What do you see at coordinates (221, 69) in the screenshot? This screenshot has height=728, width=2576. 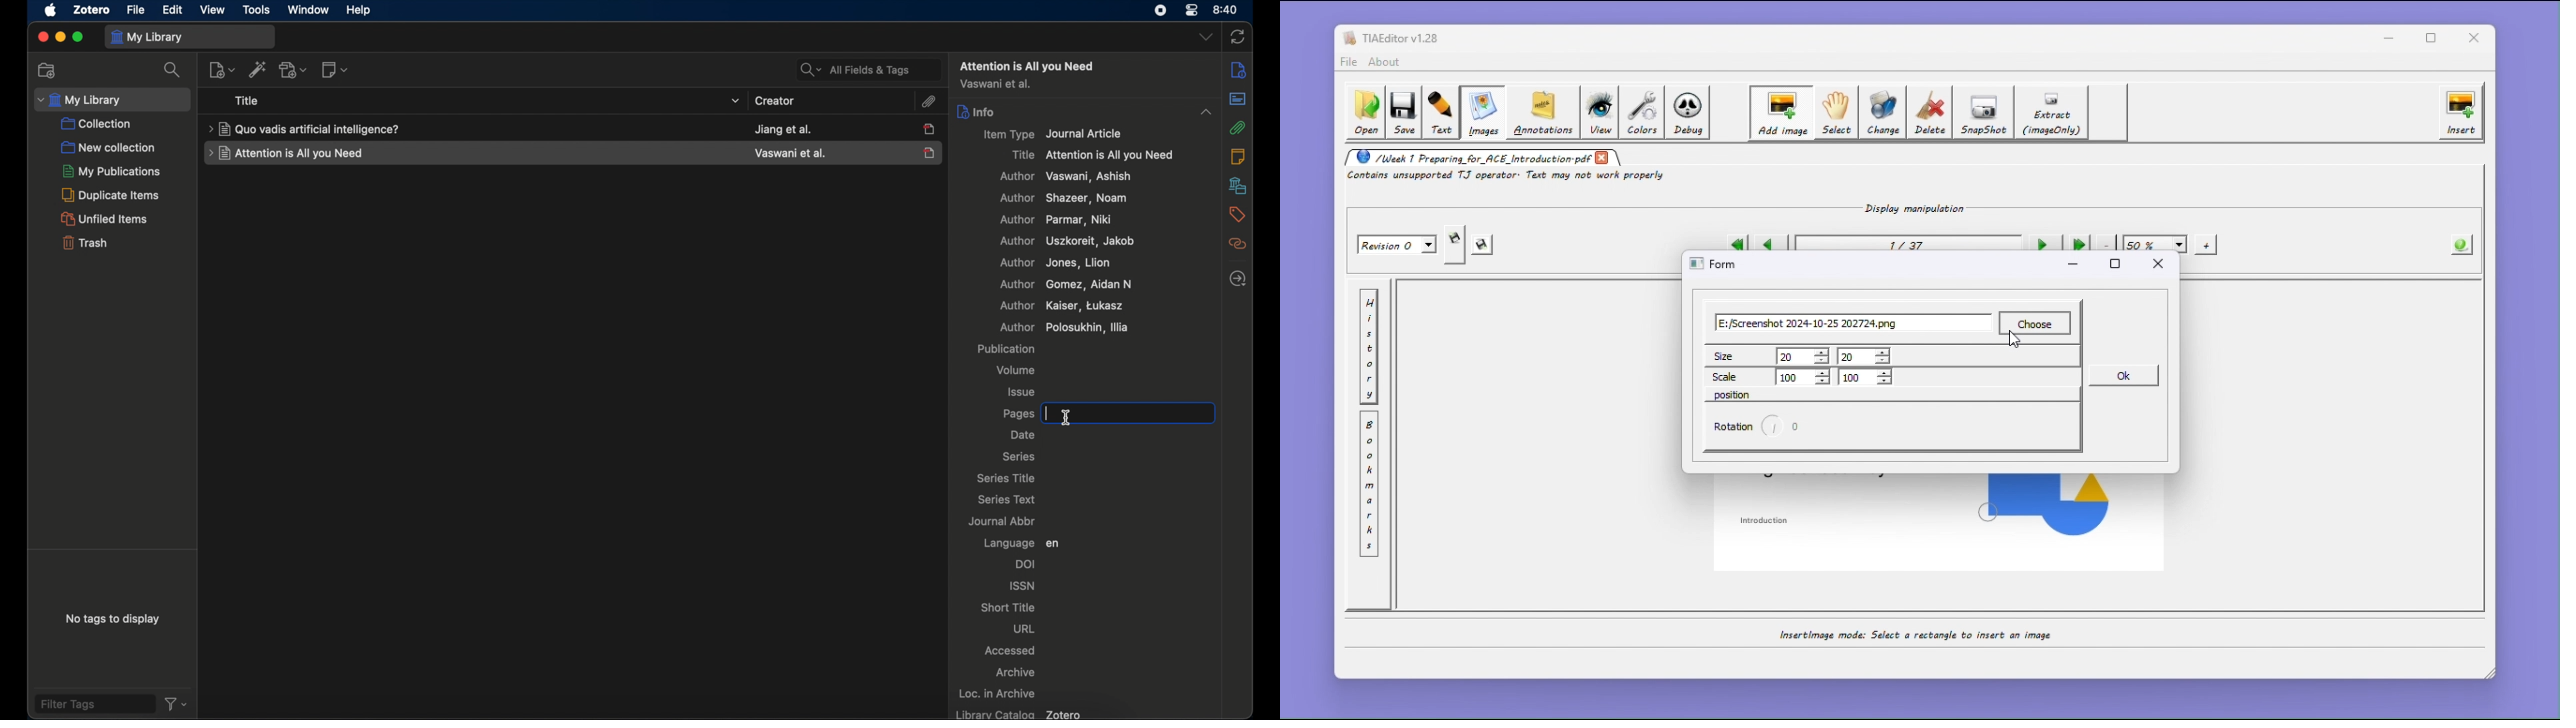 I see `new item` at bounding box center [221, 69].